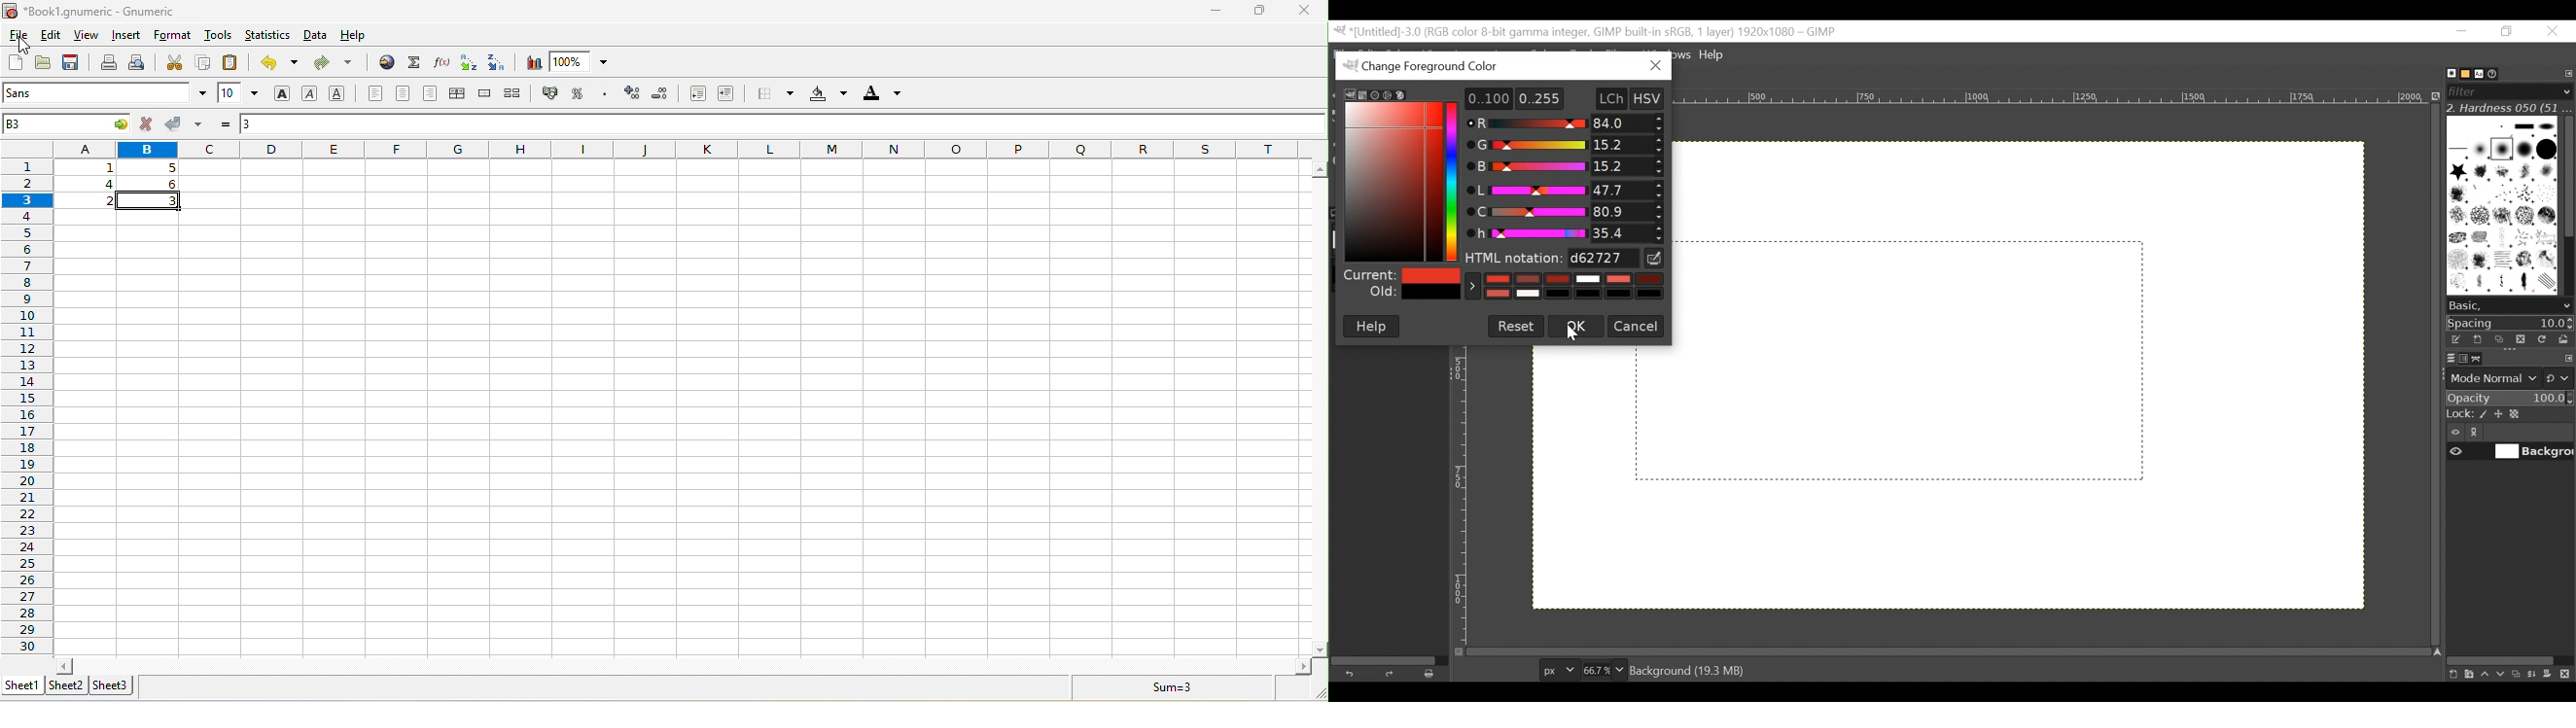 The width and height of the screenshot is (2576, 728). I want to click on insert, so click(125, 36).